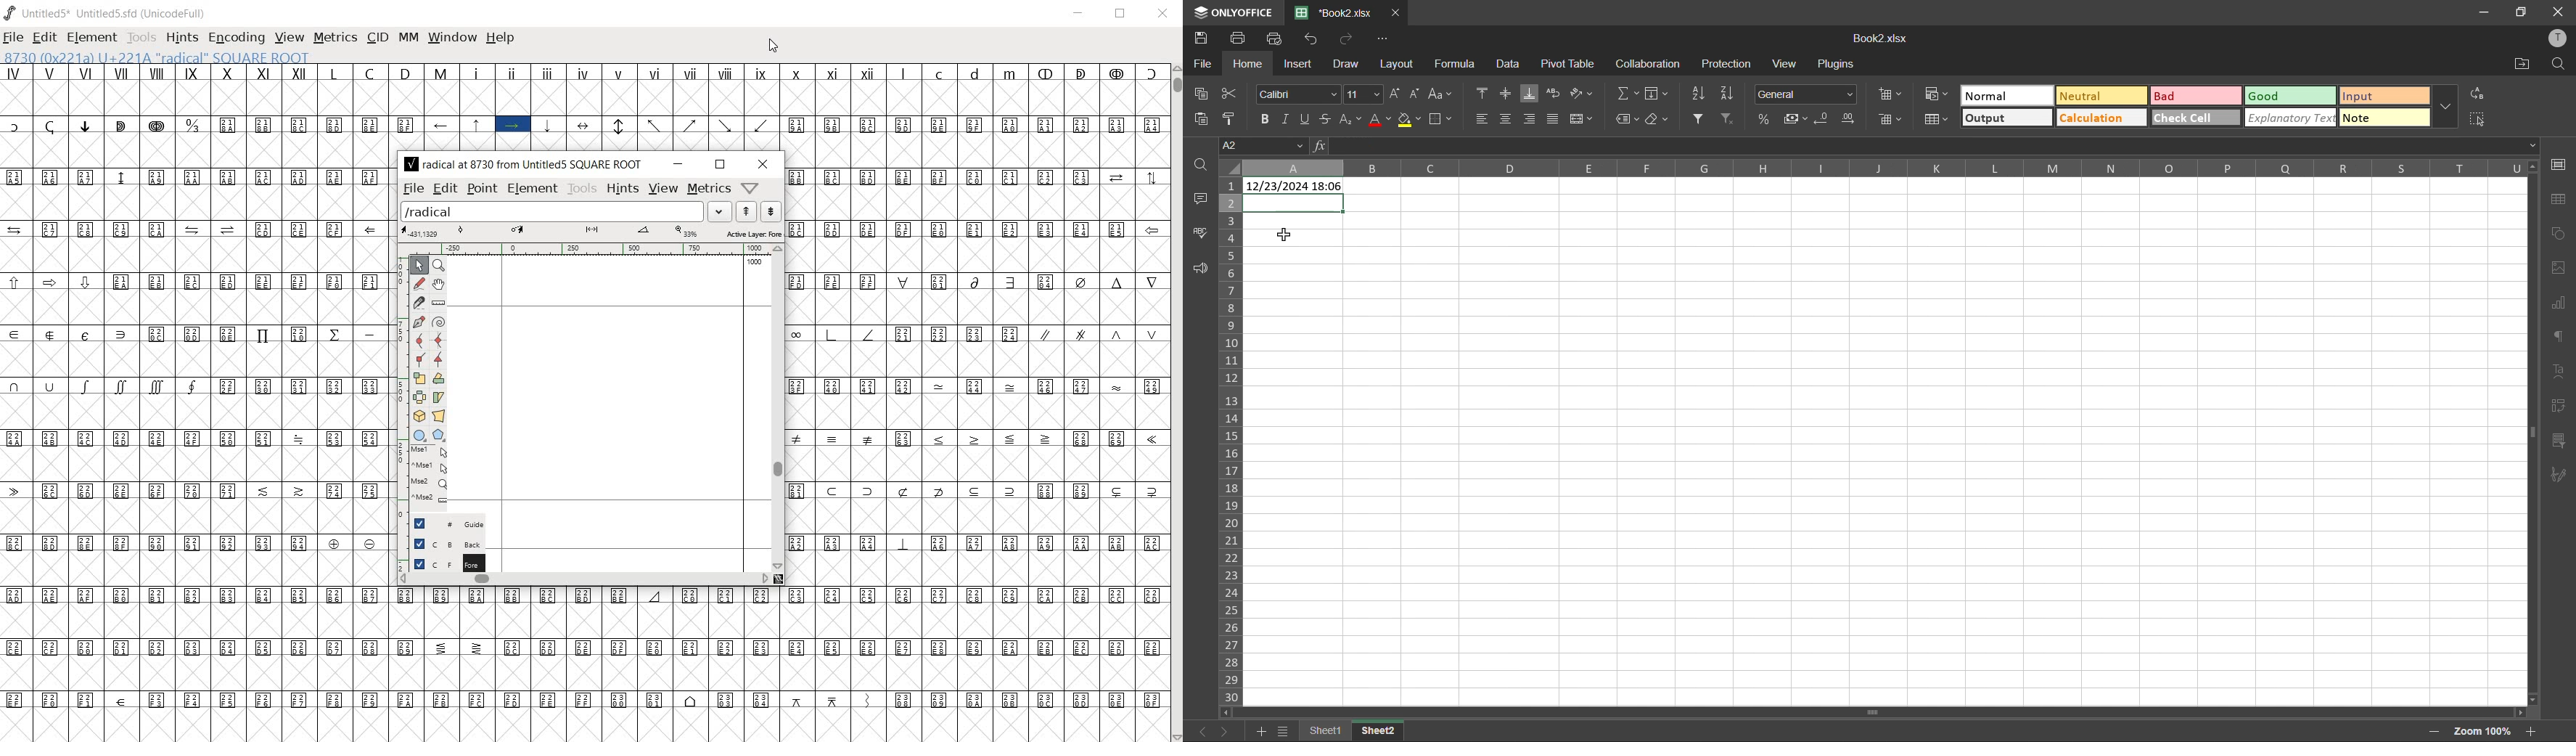 The image size is (2576, 756). I want to click on bold, so click(1267, 118).